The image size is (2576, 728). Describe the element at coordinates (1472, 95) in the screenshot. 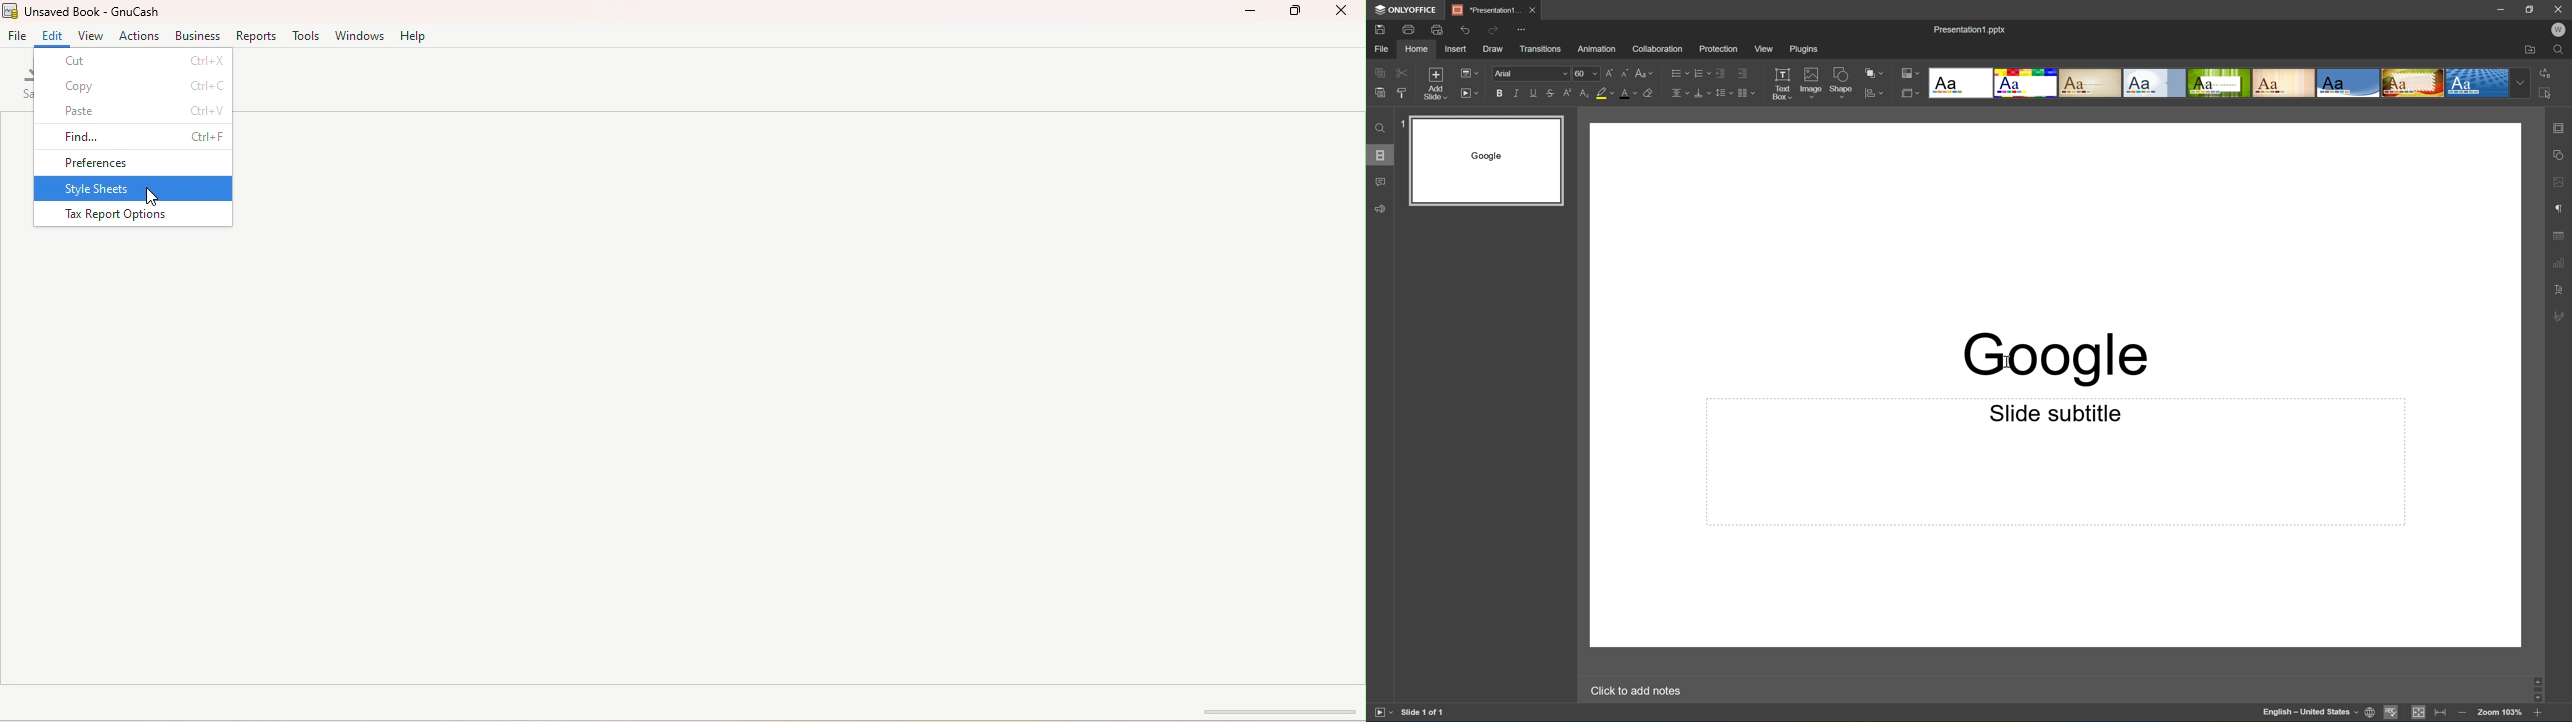

I see `Start slideshow` at that location.